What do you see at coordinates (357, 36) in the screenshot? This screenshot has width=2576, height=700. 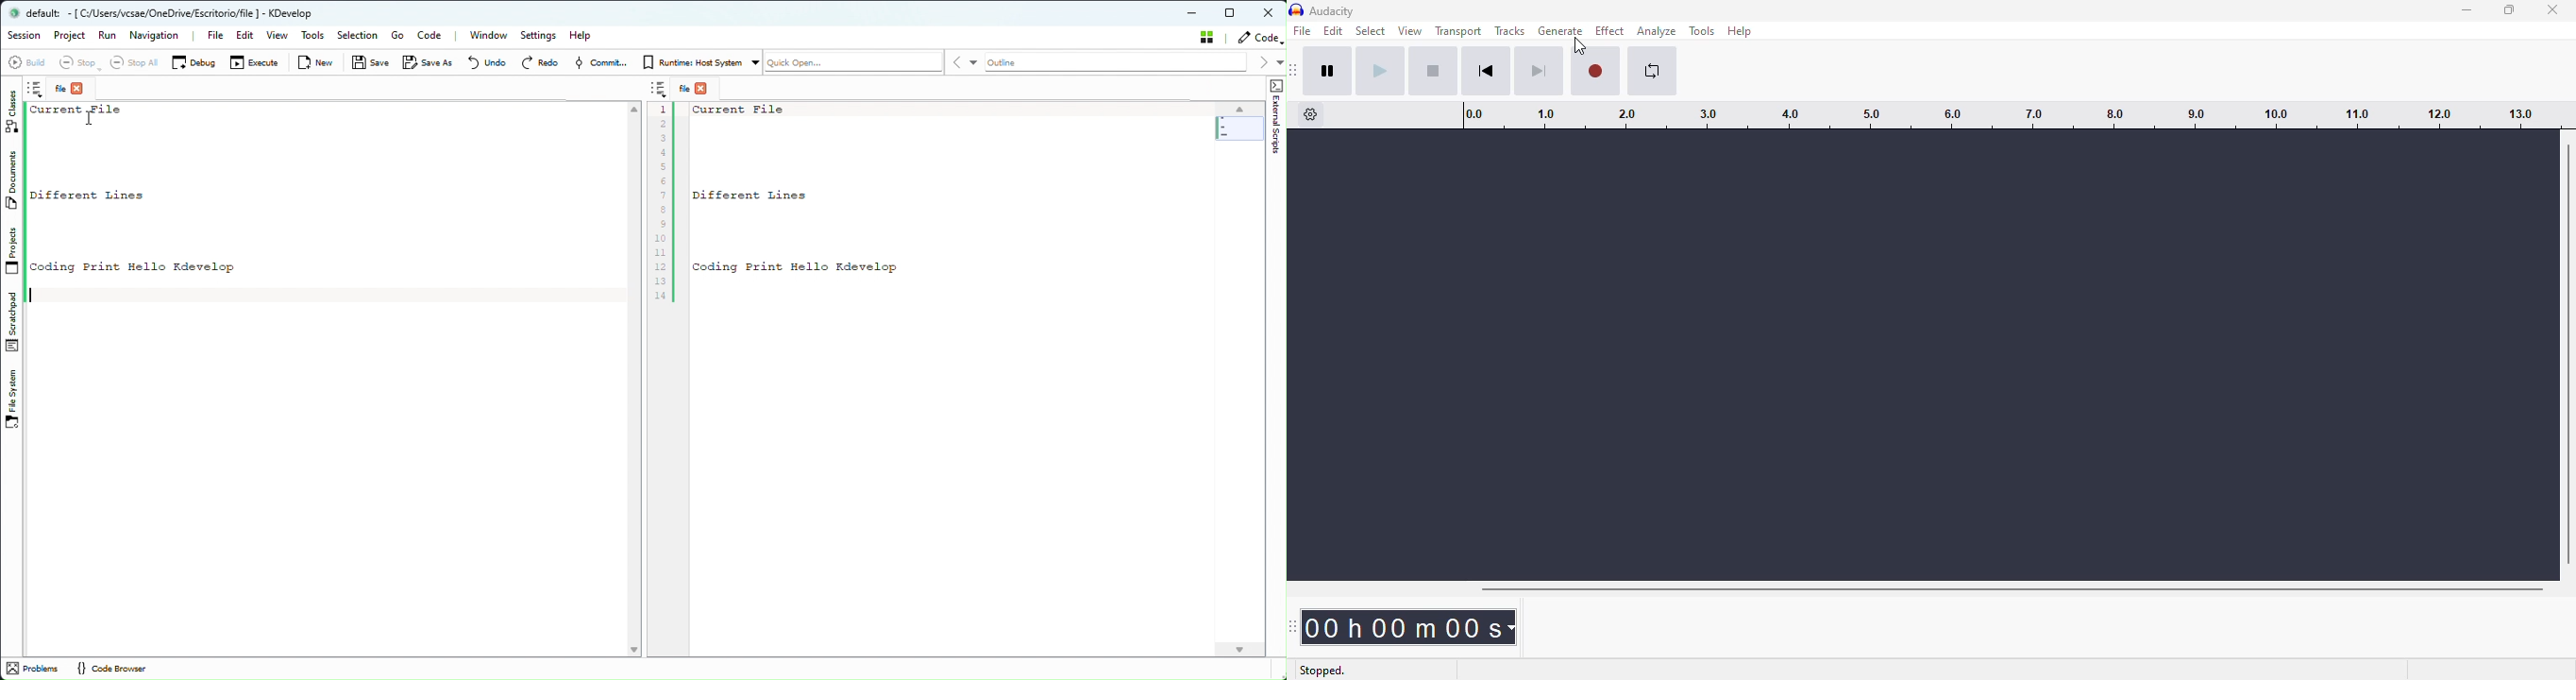 I see `Selection` at bounding box center [357, 36].